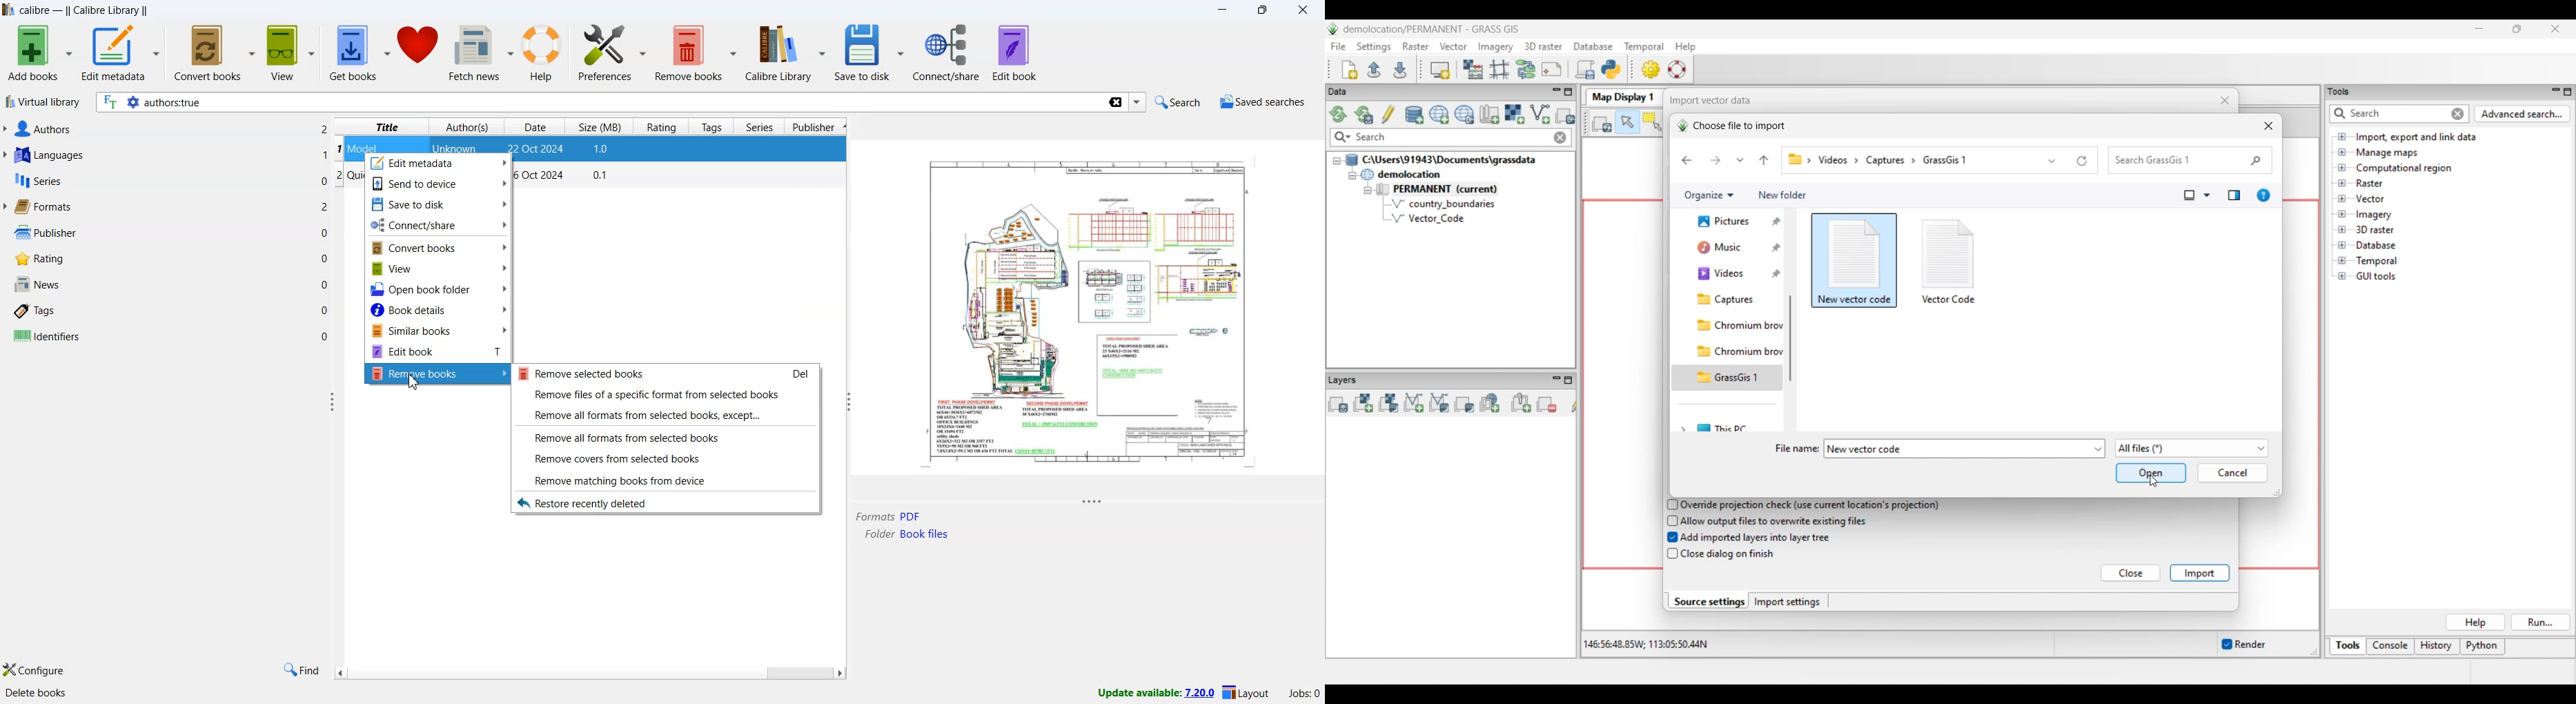  I want to click on publisher, so click(817, 128).